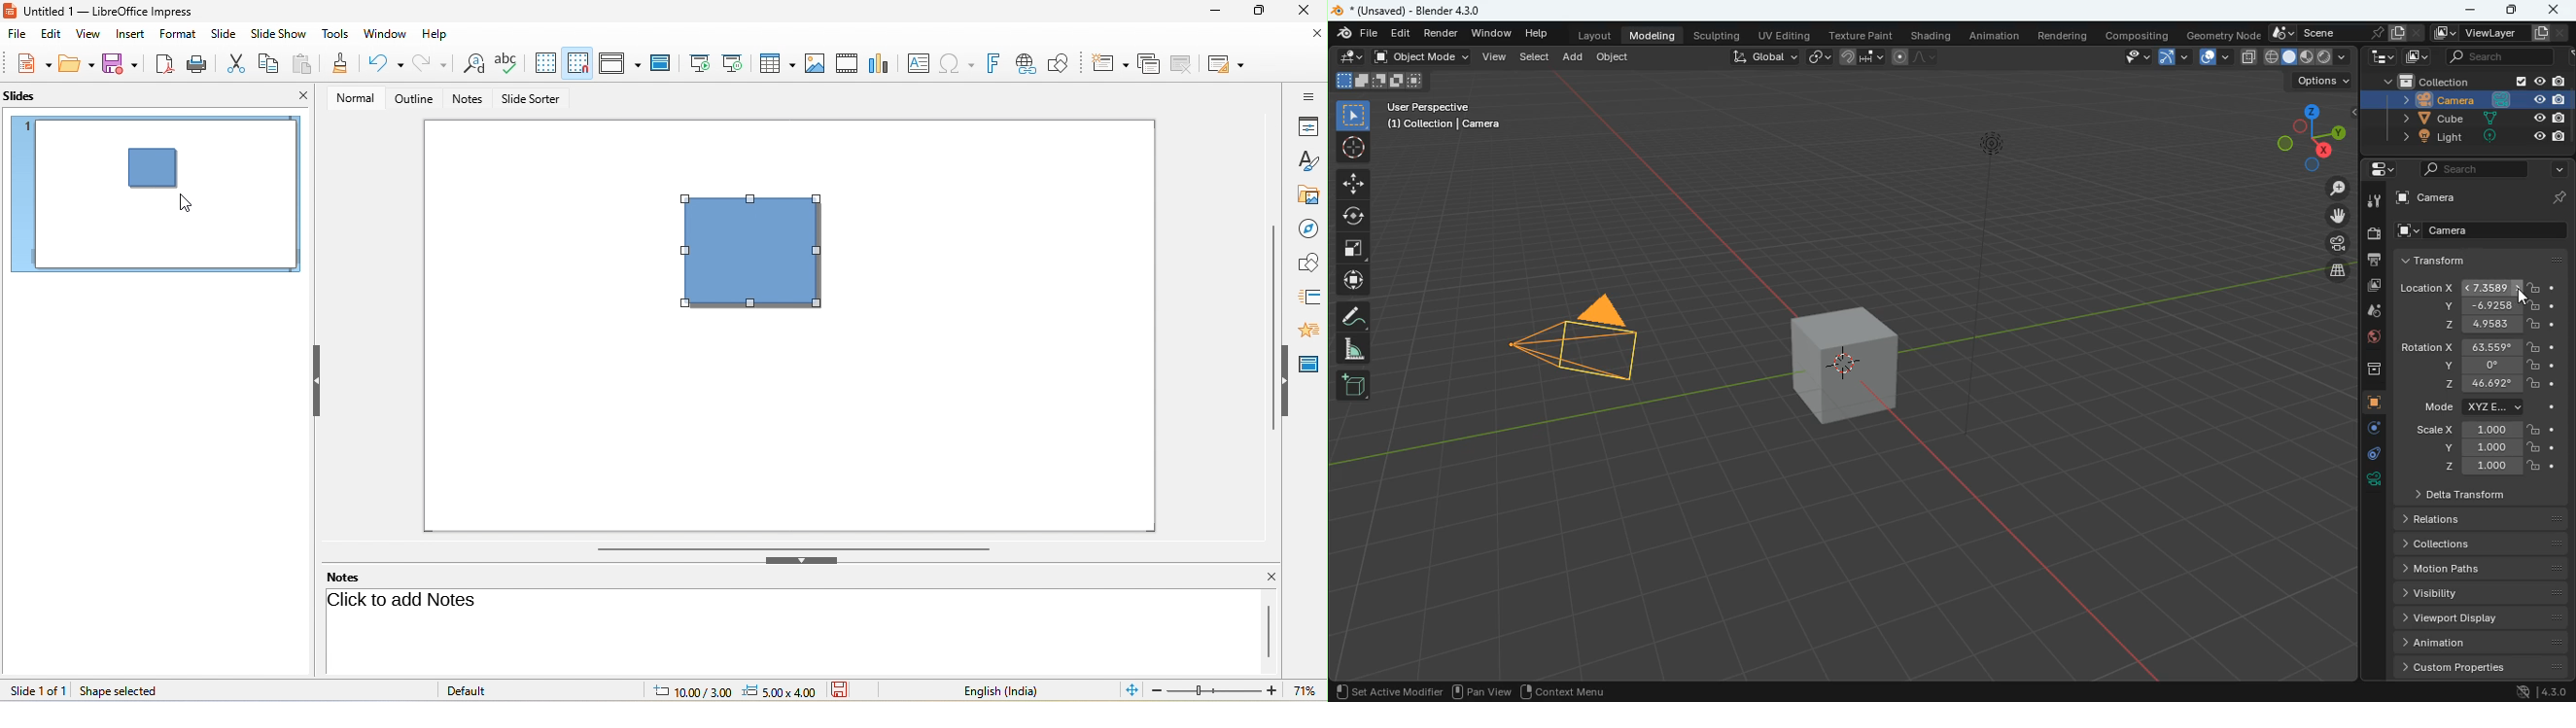 This screenshot has width=2576, height=728. What do you see at coordinates (1914, 58) in the screenshot?
I see `draw` at bounding box center [1914, 58].